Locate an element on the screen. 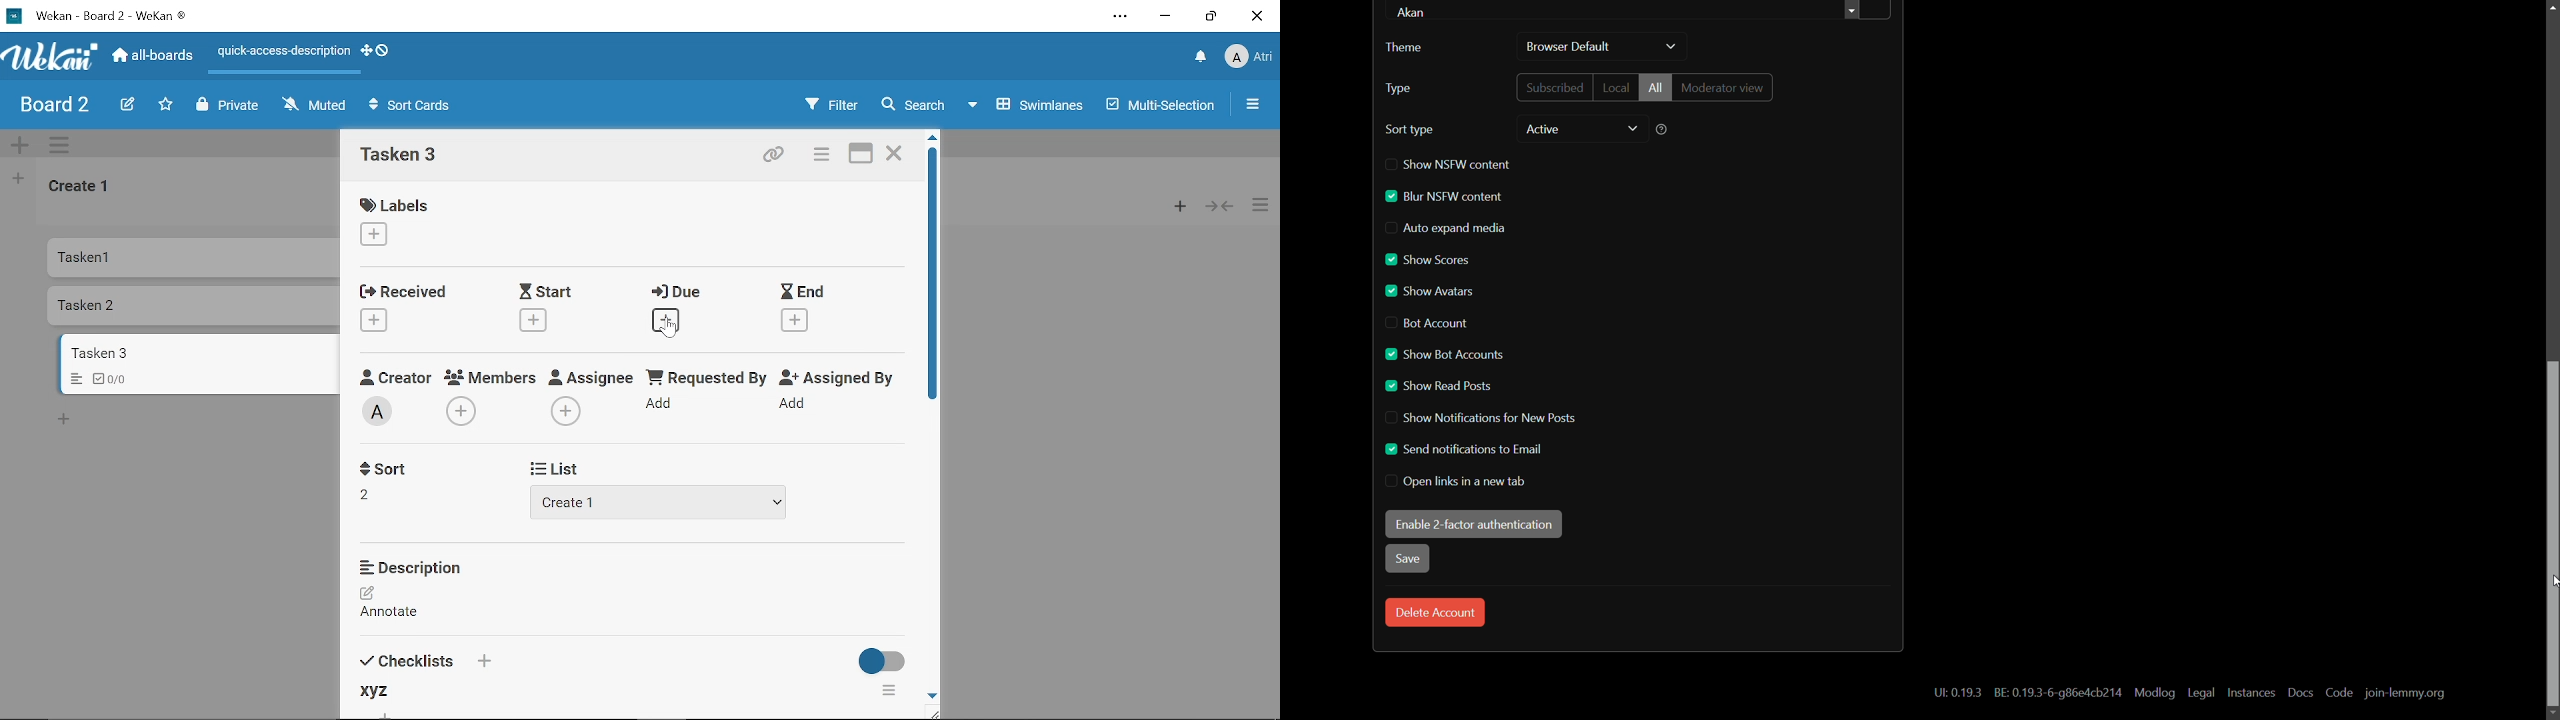  show notifications for new posts is located at coordinates (1478, 419).